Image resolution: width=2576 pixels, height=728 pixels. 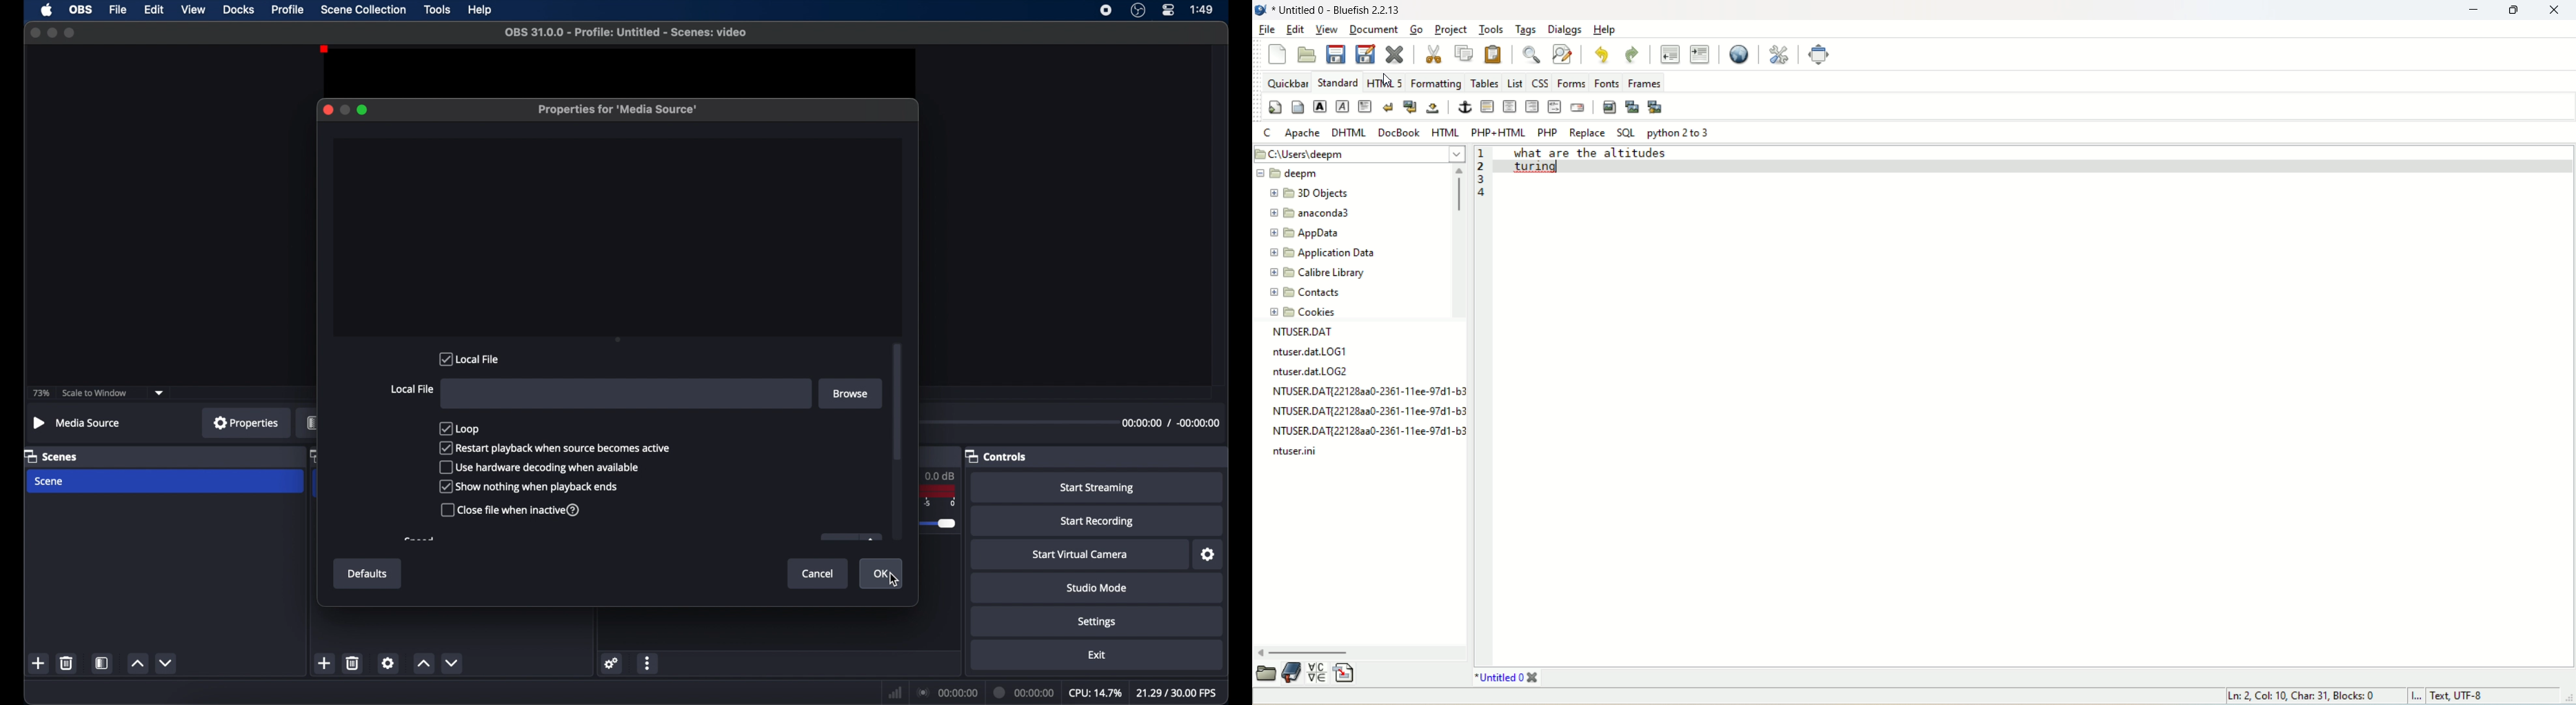 What do you see at coordinates (1414, 30) in the screenshot?
I see `go` at bounding box center [1414, 30].